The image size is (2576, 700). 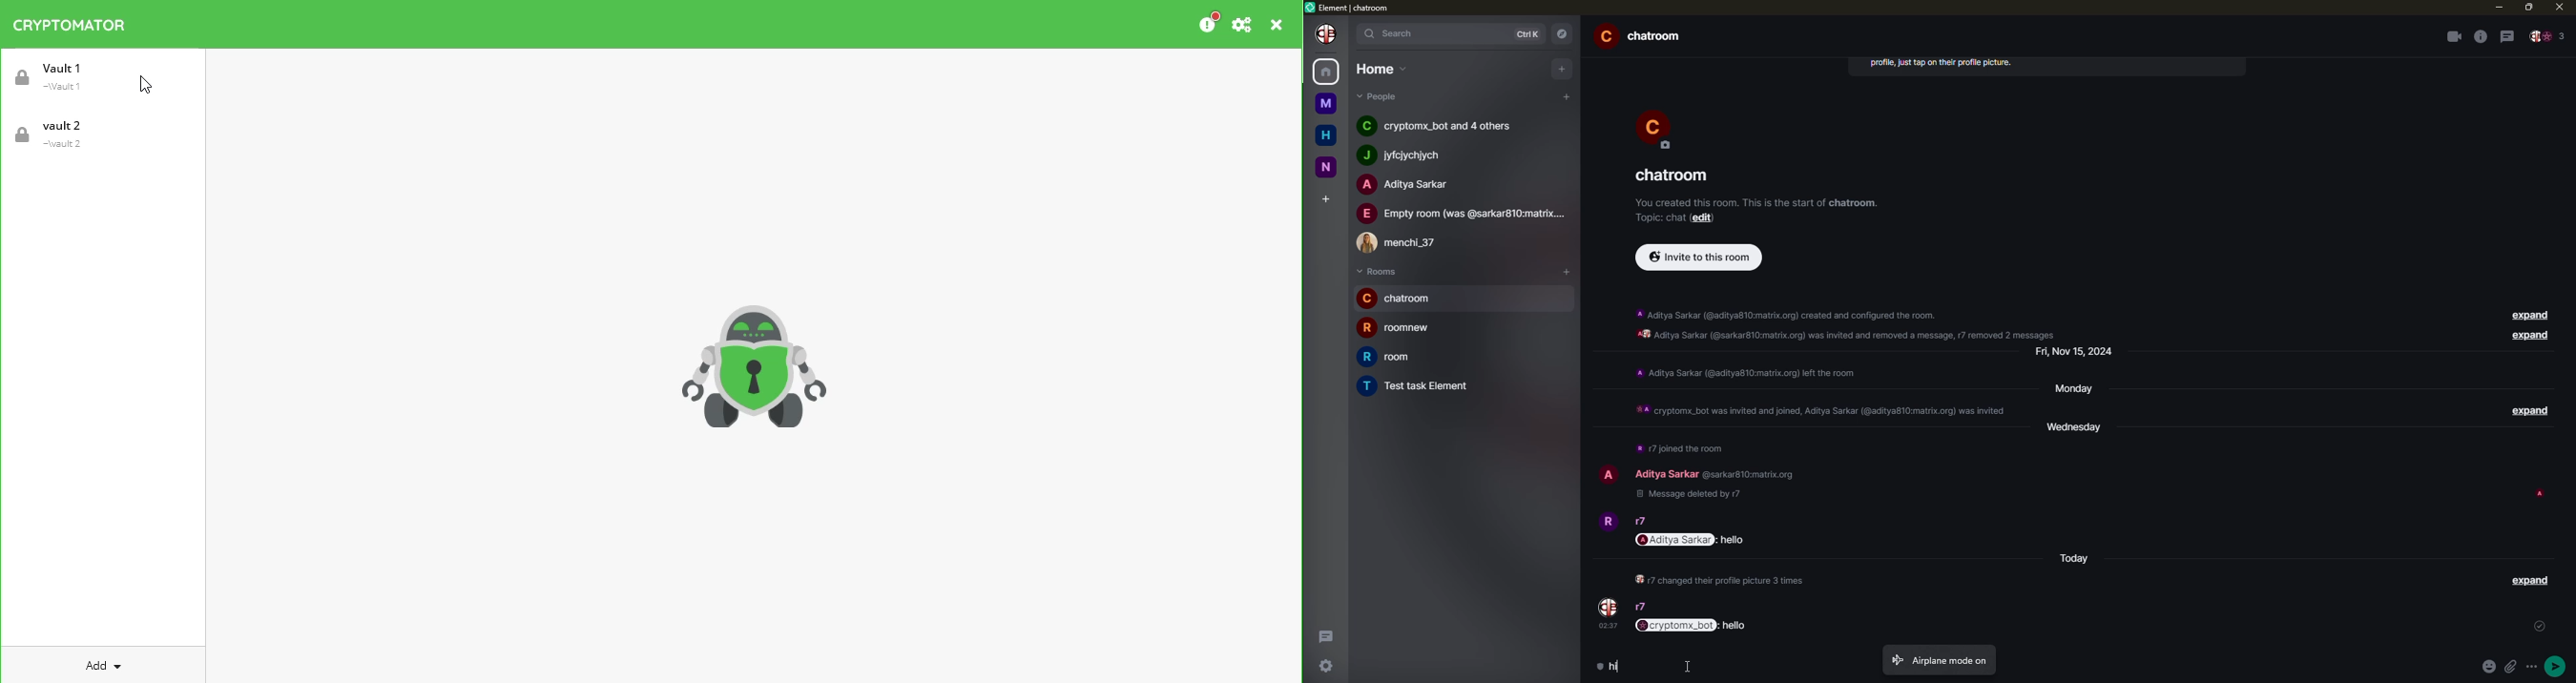 What do you see at coordinates (1656, 128) in the screenshot?
I see `profile` at bounding box center [1656, 128].